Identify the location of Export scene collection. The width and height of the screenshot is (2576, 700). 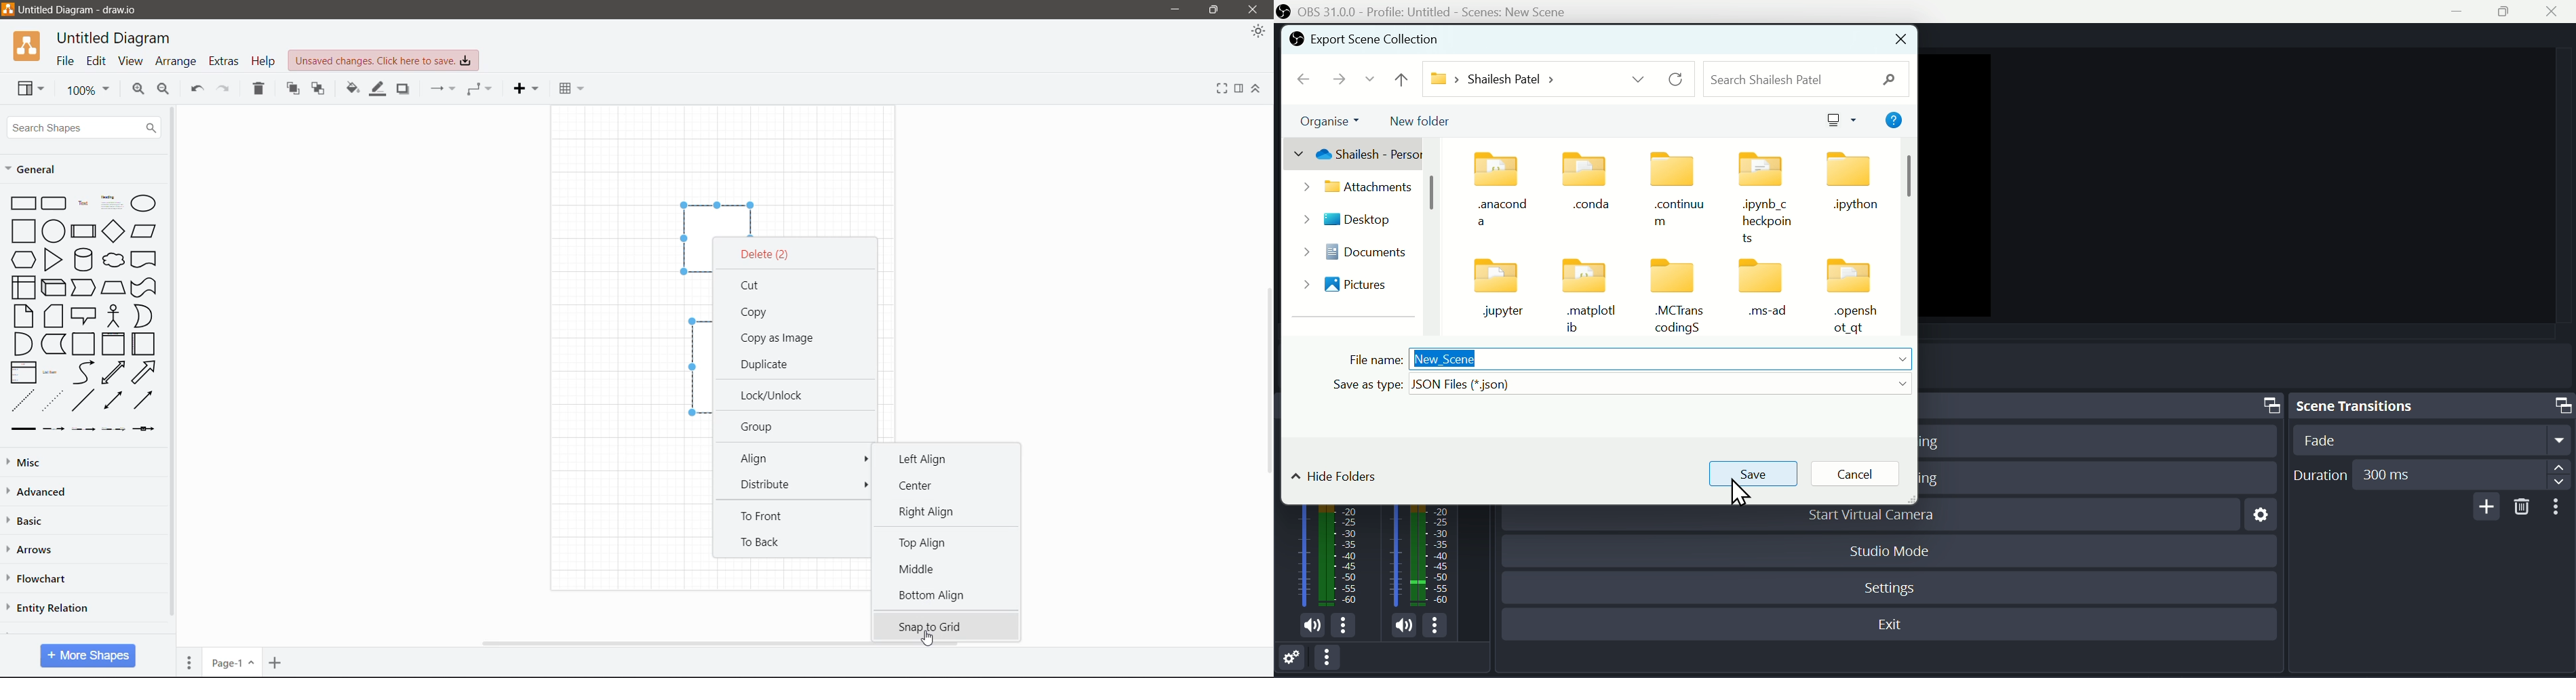
(1367, 39).